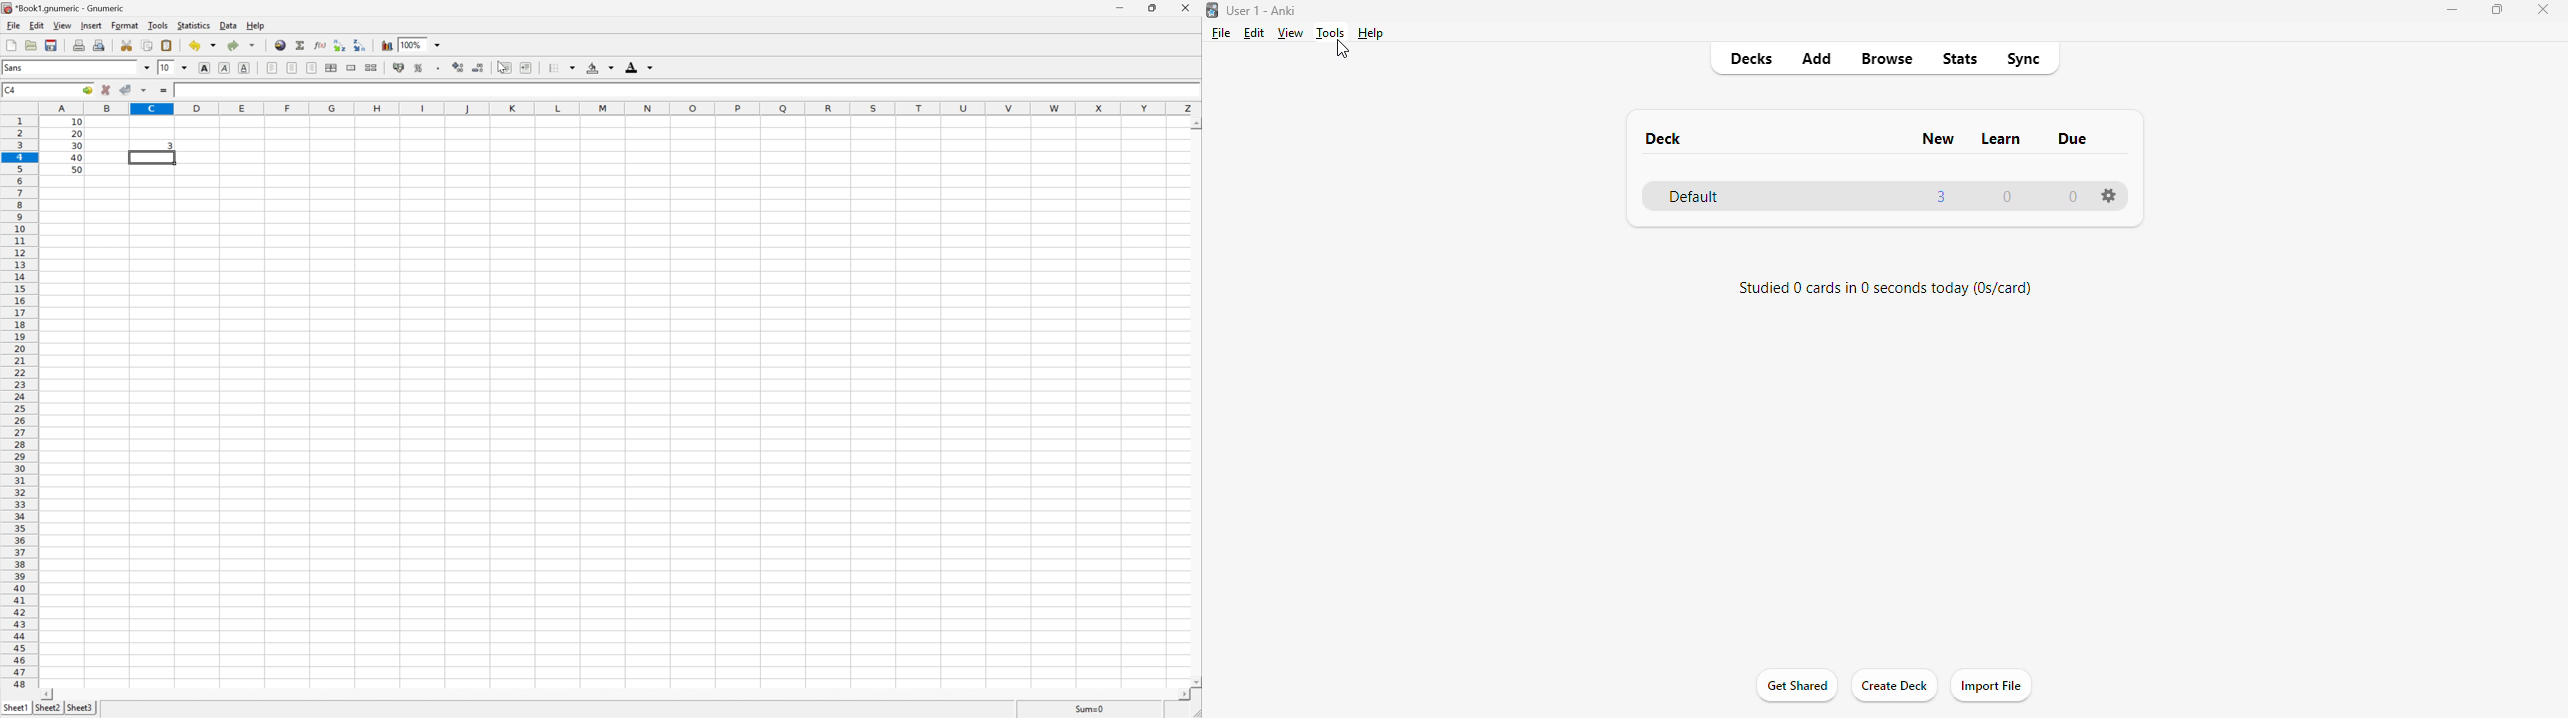  What do you see at coordinates (1085, 709) in the screenshot?
I see `Sum=10` at bounding box center [1085, 709].